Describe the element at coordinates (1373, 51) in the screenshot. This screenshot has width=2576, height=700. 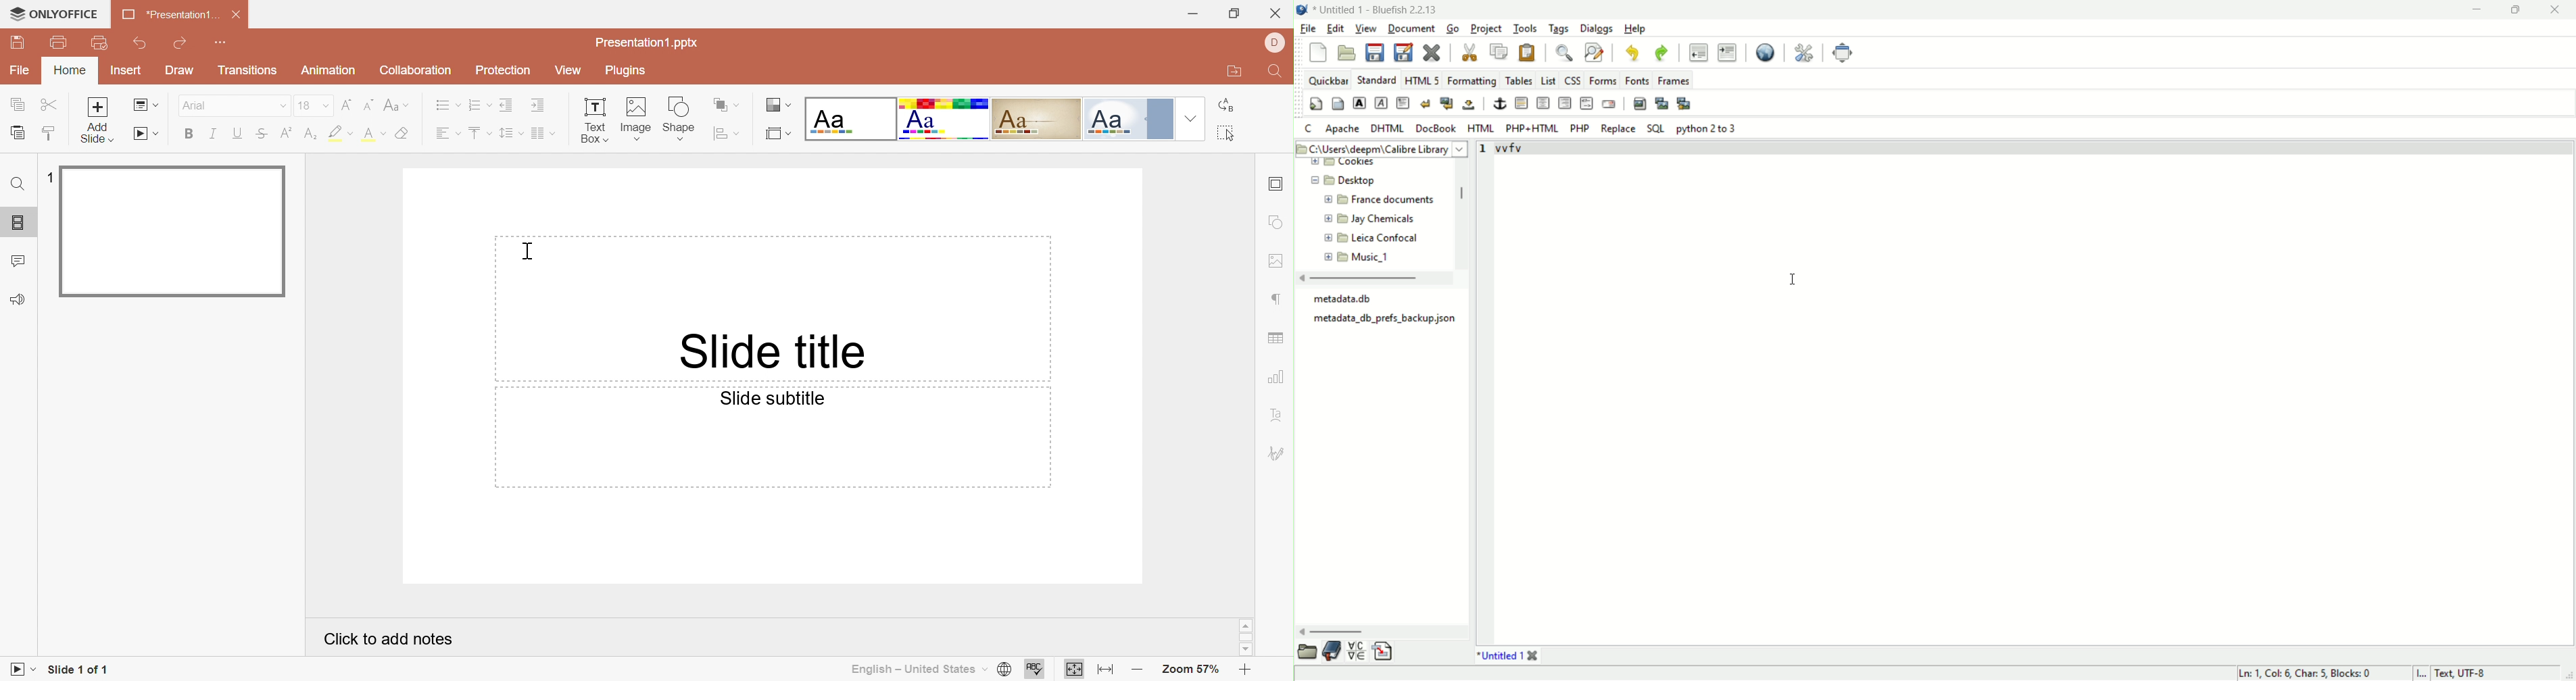
I see `save` at that location.